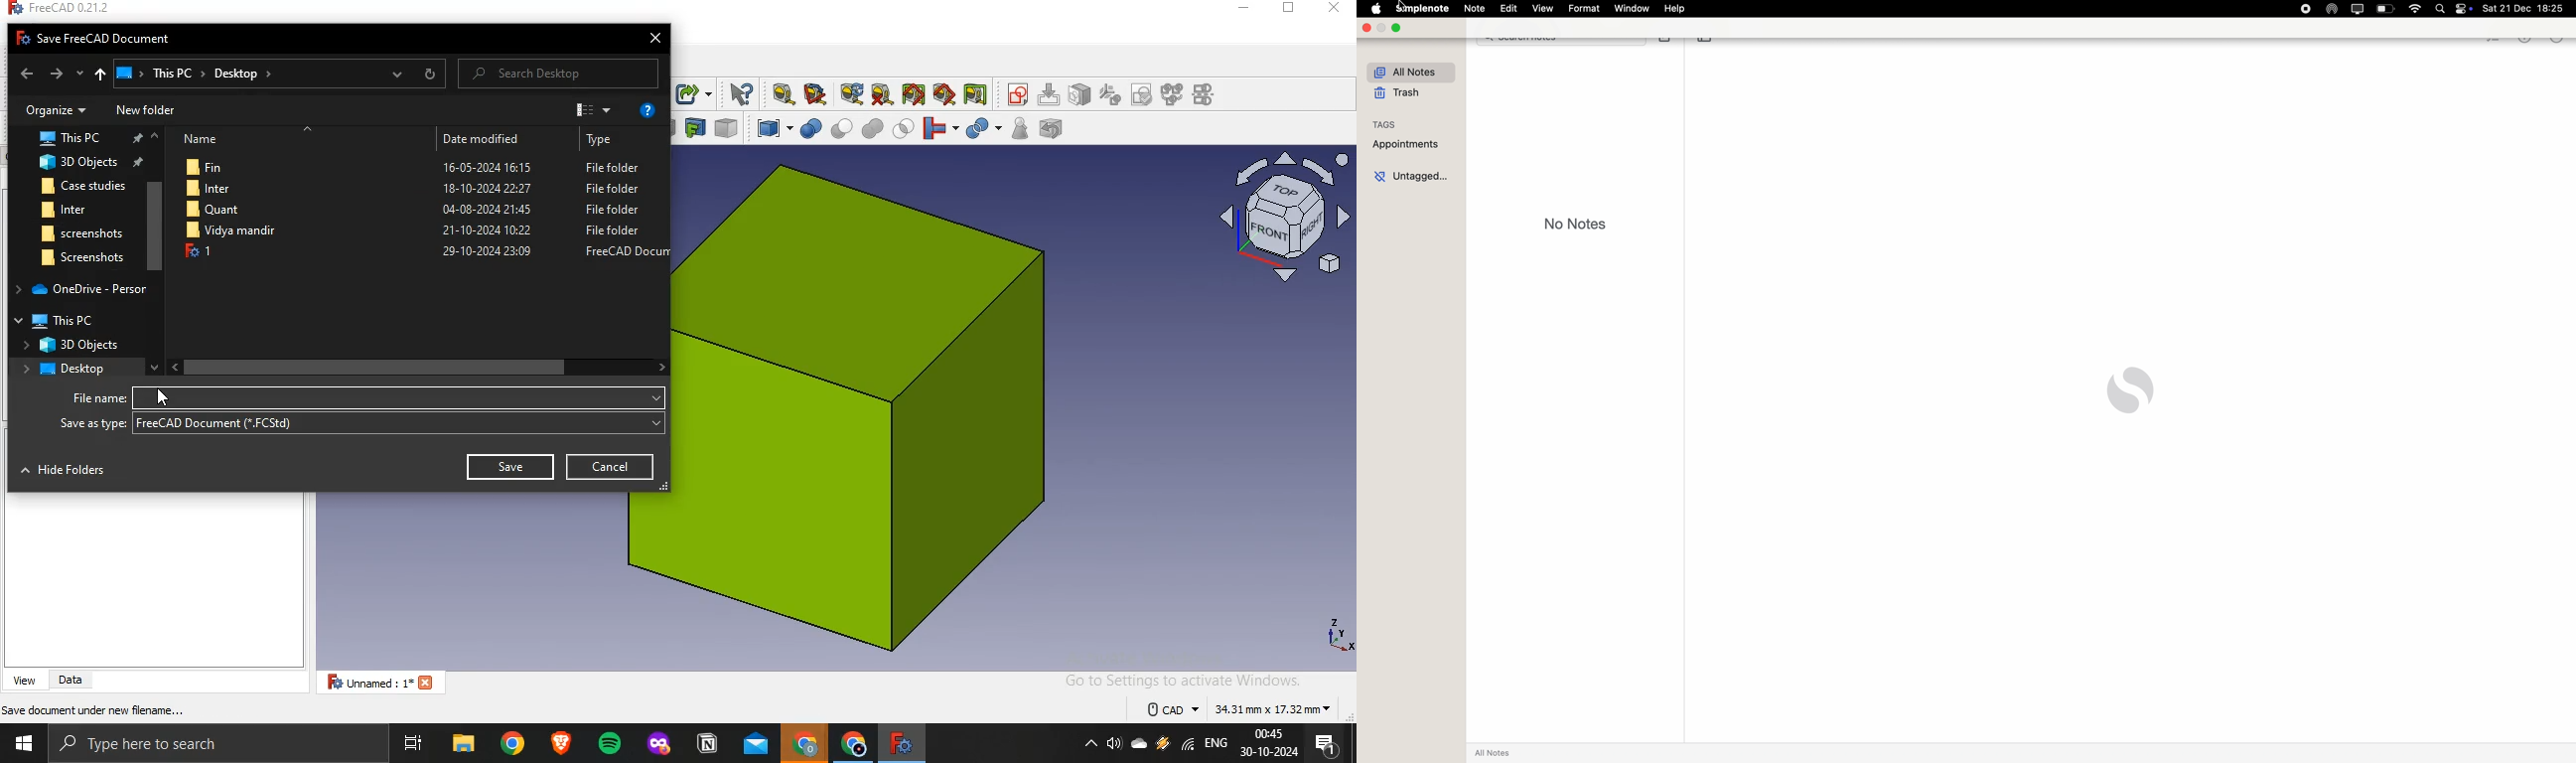  Describe the element at coordinates (81, 347) in the screenshot. I see `3d objects` at that location.